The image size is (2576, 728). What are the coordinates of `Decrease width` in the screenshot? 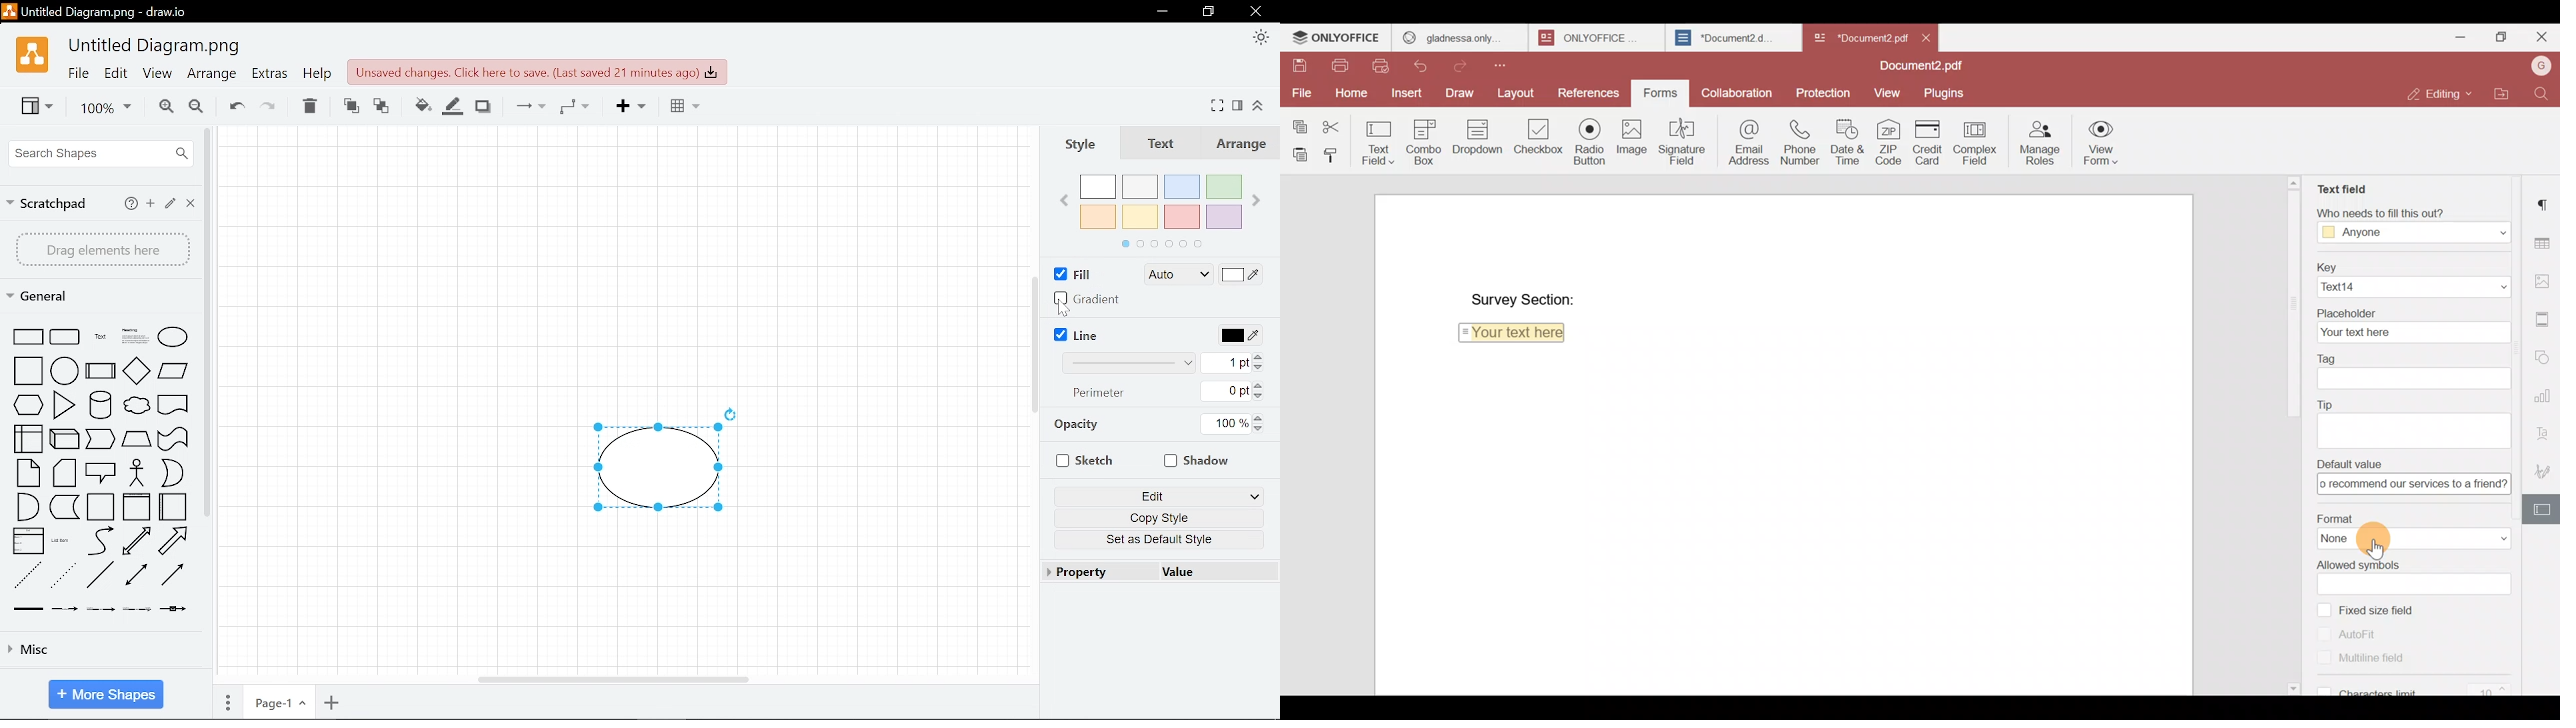 It's located at (1260, 369).